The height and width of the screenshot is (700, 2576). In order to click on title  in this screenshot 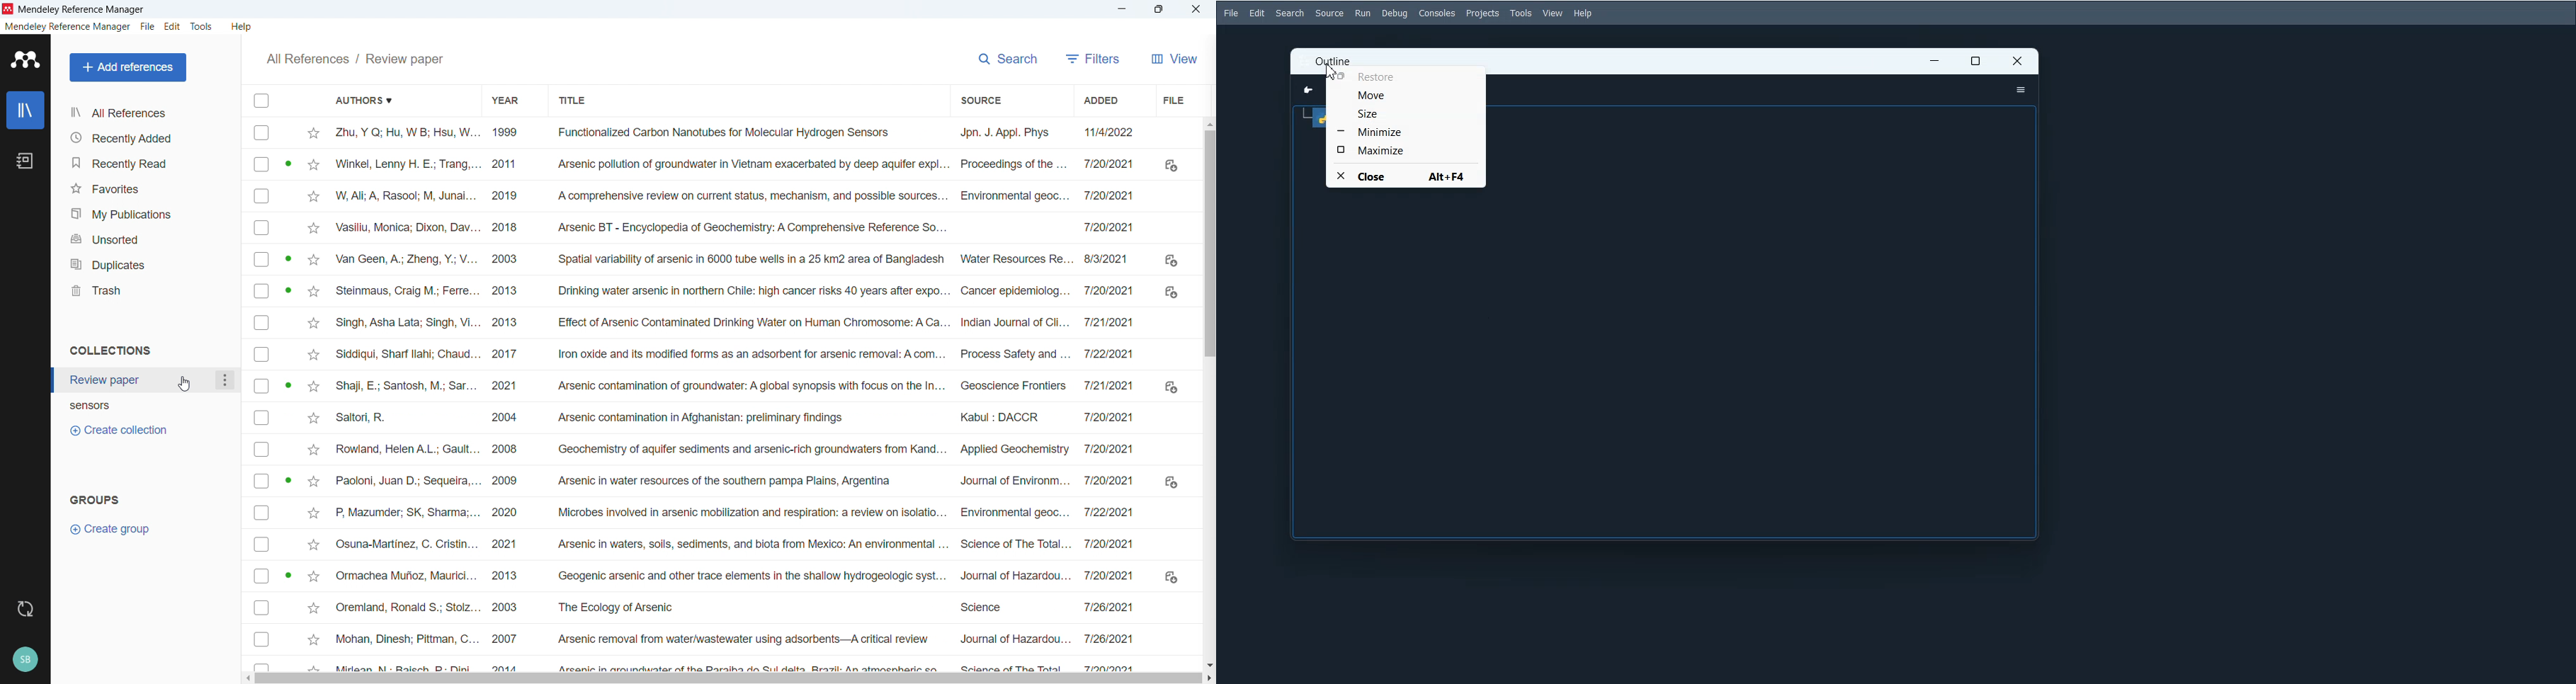, I will do `click(82, 10)`.